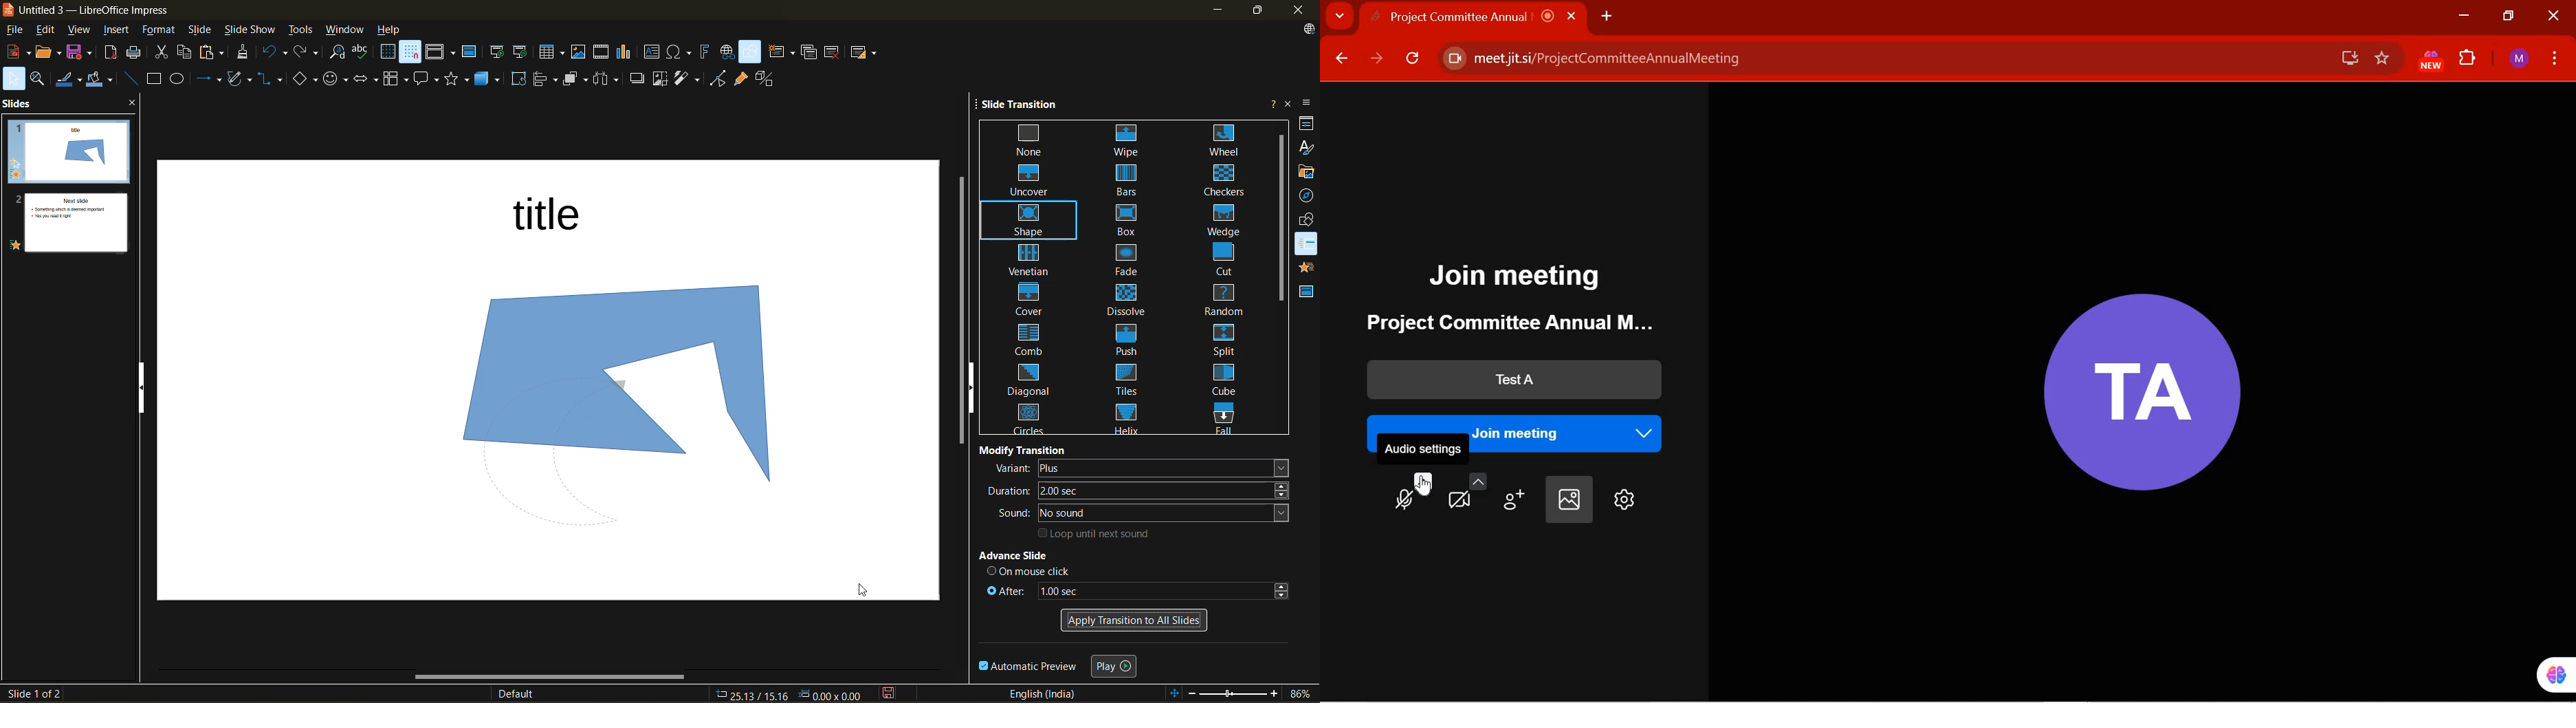  What do you see at coordinates (367, 78) in the screenshot?
I see `block arrows` at bounding box center [367, 78].